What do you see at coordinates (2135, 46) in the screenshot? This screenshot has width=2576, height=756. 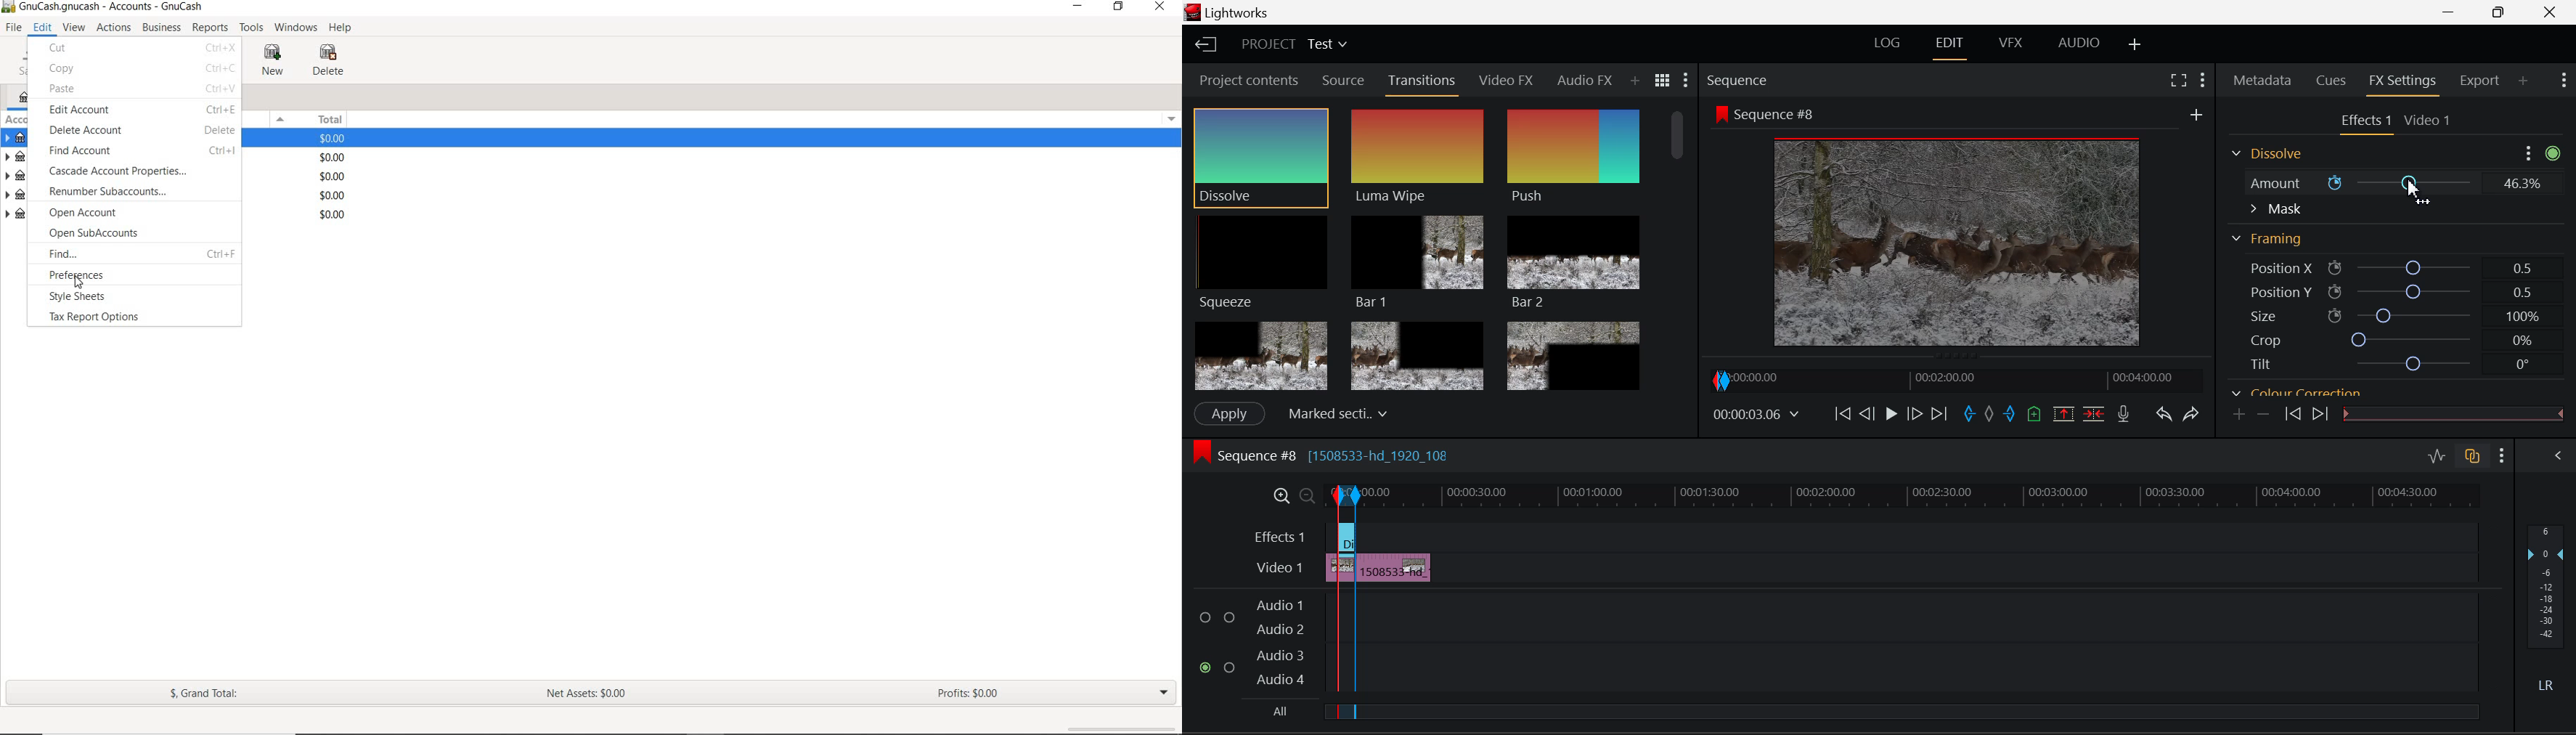 I see `Add Layout` at bounding box center [2135, 46].